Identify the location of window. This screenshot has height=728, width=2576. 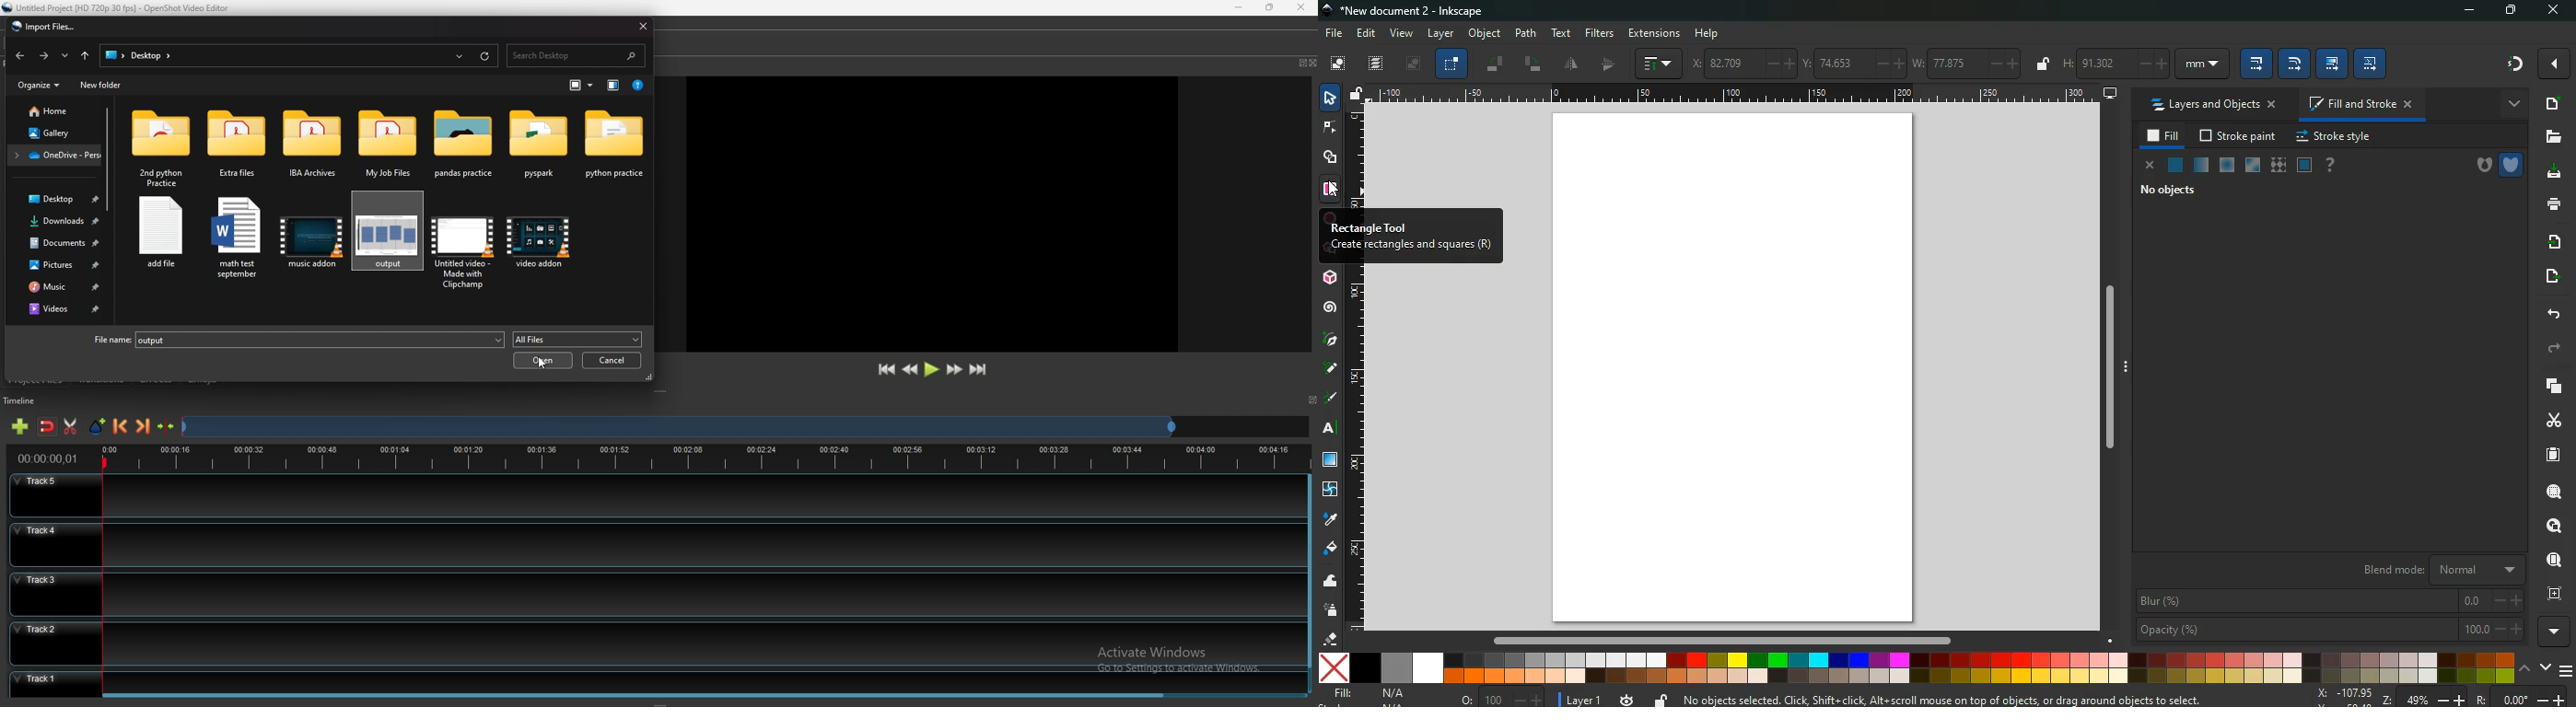
(1331, 461).